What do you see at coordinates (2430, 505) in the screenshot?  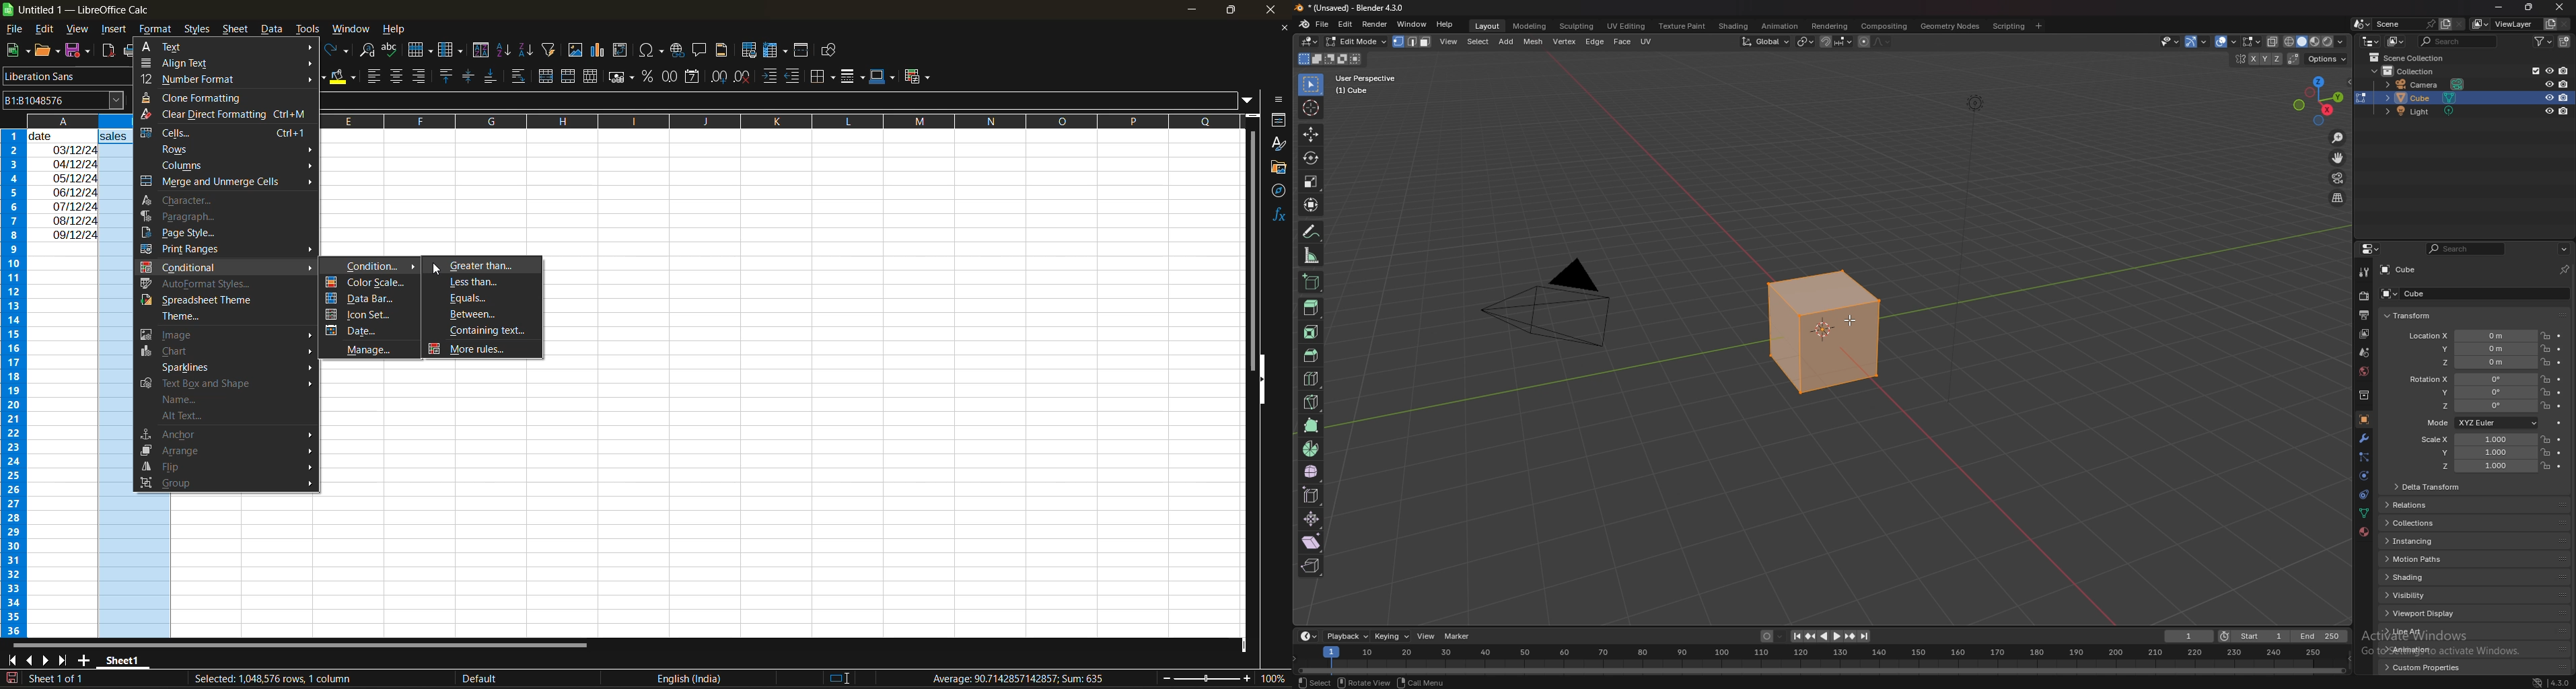 I see `relations` at bounding box center [2430, 505].